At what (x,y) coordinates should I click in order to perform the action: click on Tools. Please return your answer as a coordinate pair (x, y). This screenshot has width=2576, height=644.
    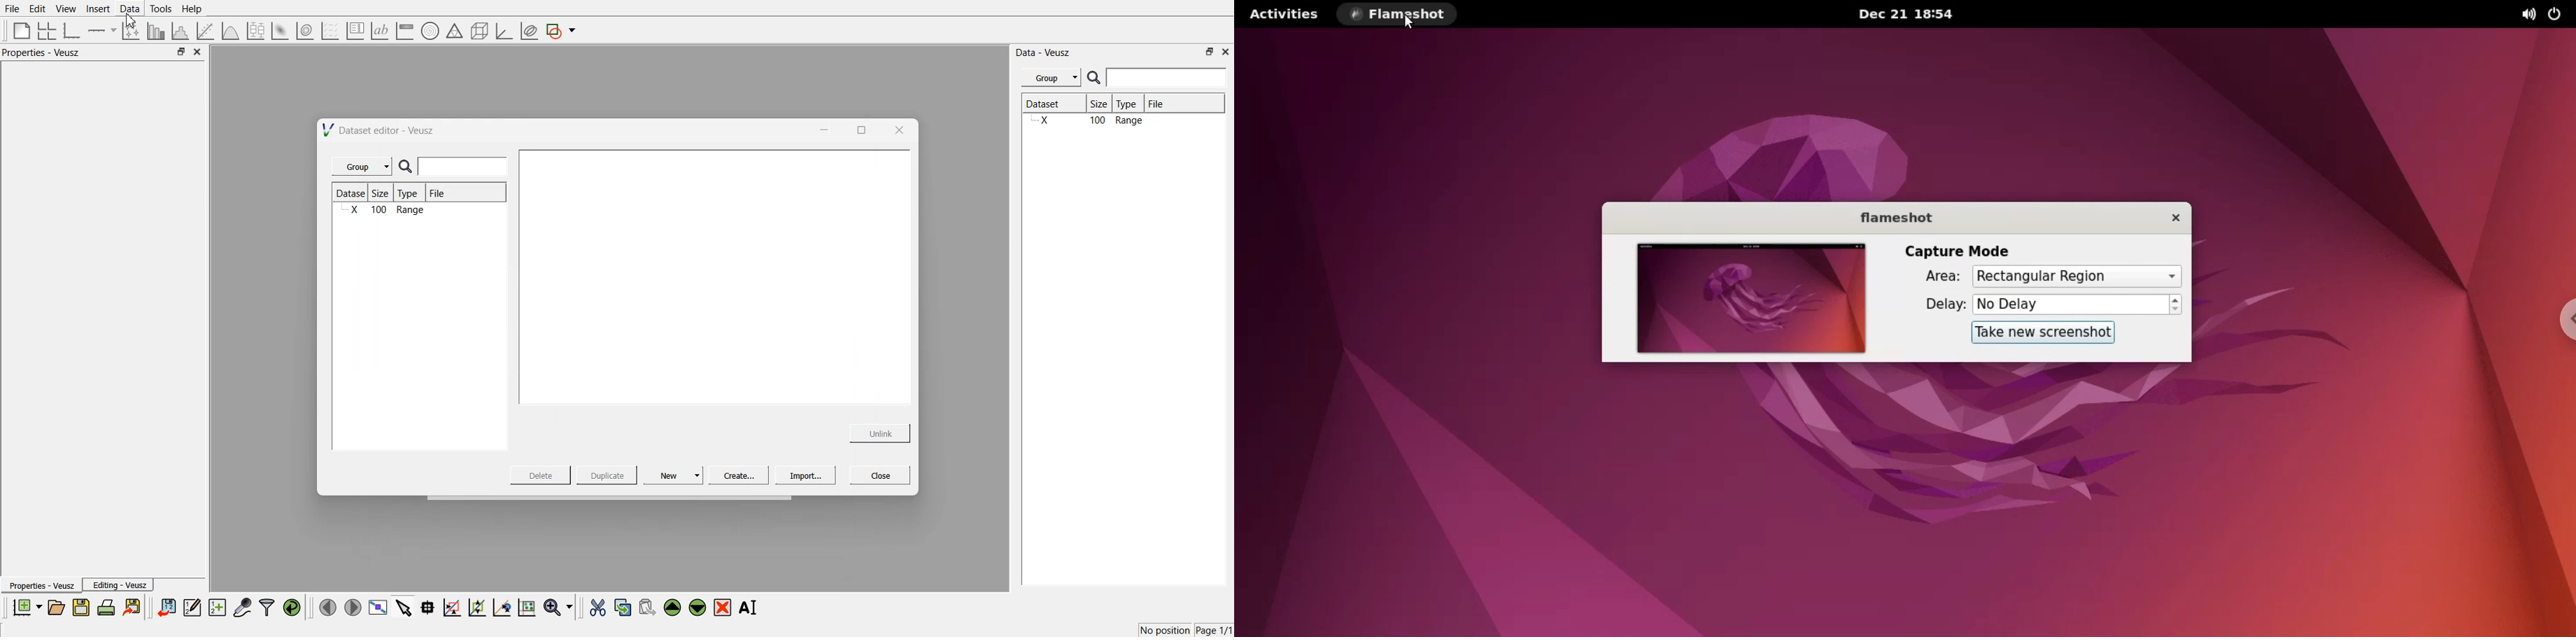
    Looking at the image, I should click on (159, 8).